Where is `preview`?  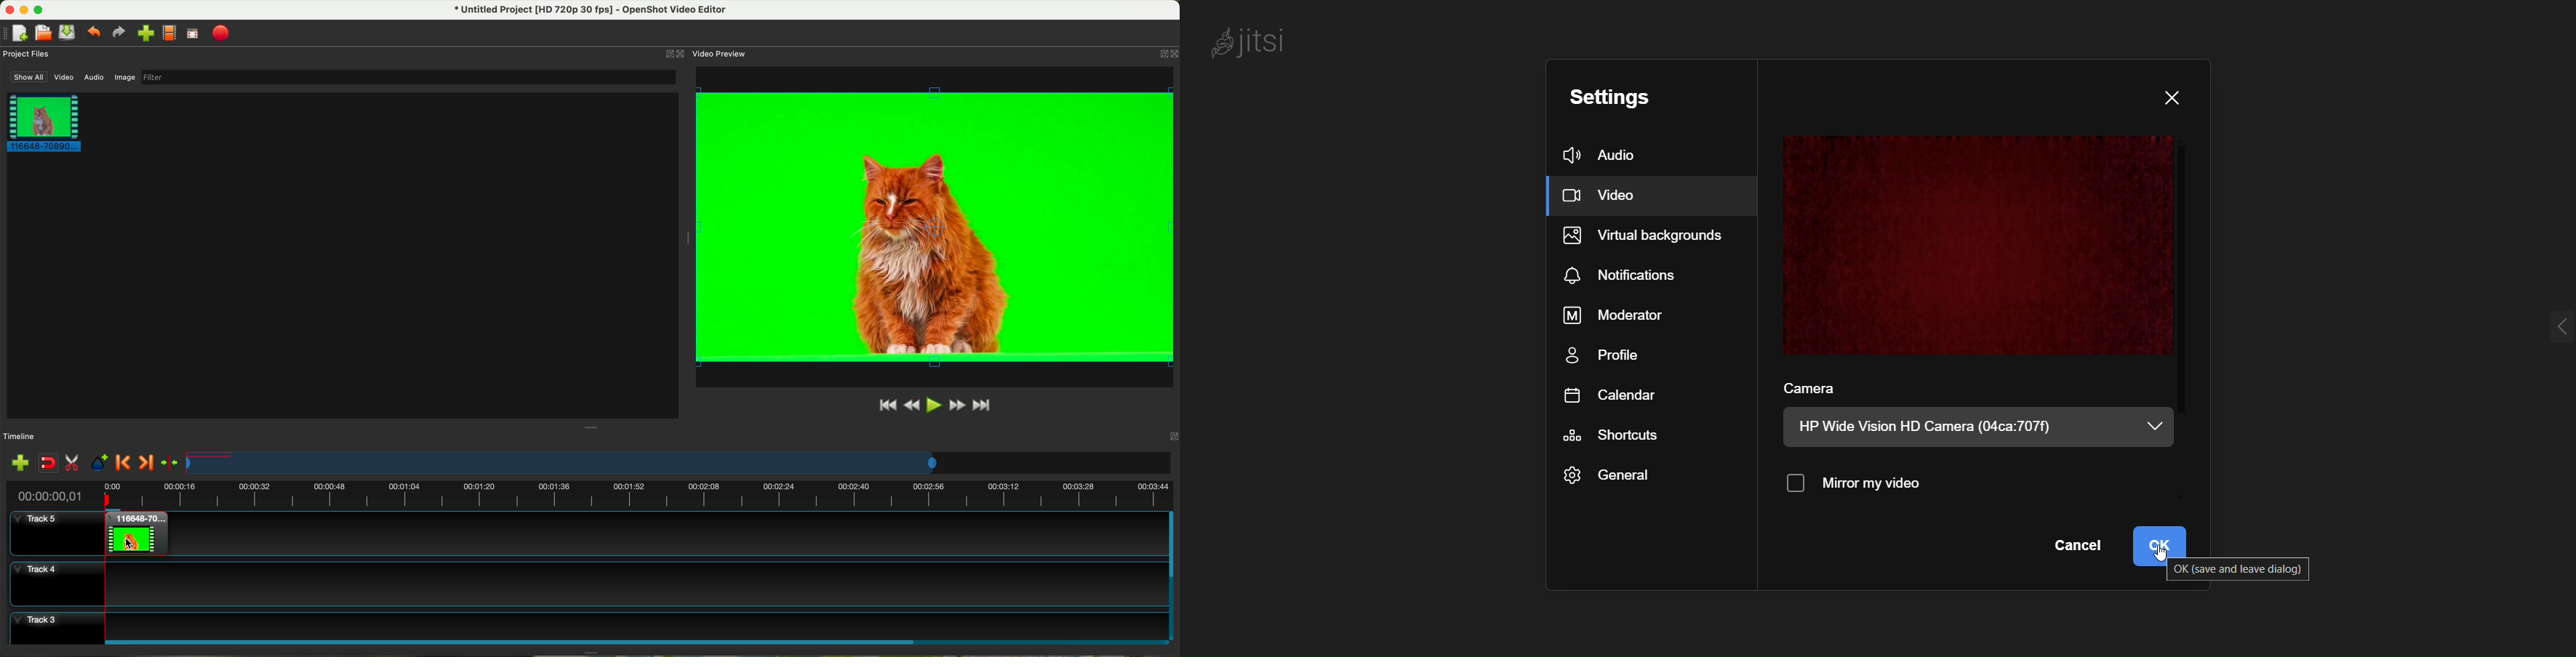
preview is located at coordinates (1981, 245).